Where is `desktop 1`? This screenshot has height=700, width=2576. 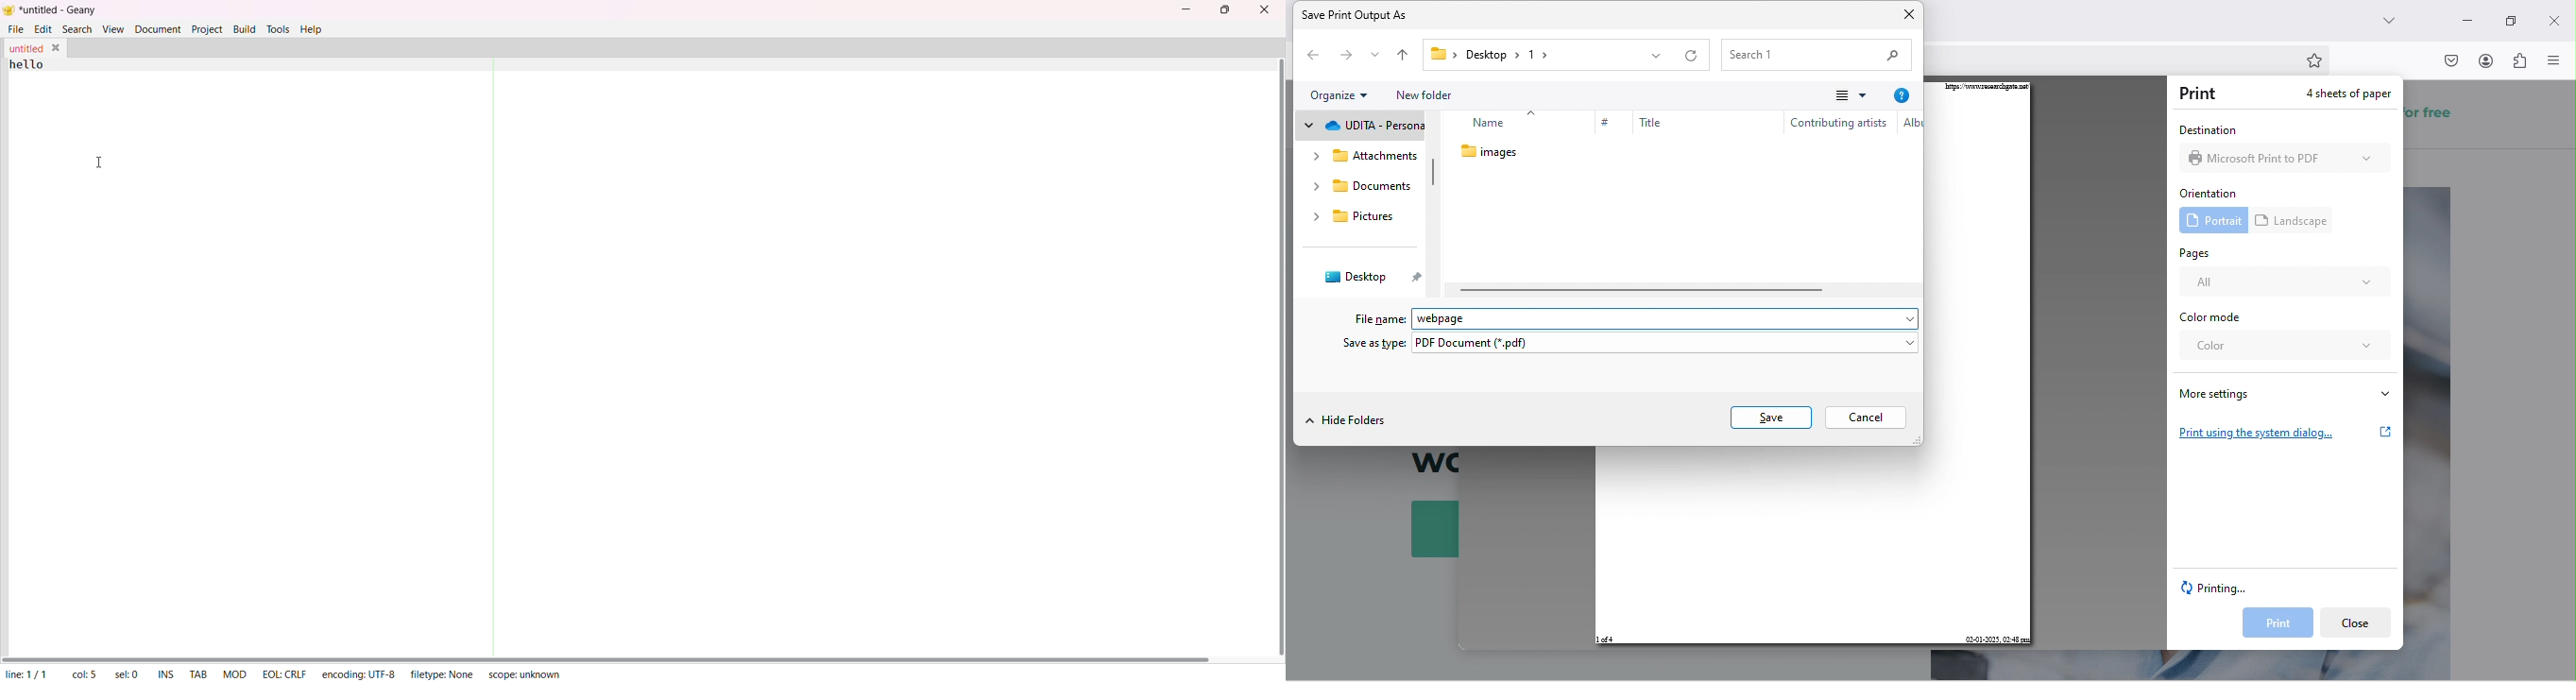 desktop 1 is located at coordinates (1485, 55).